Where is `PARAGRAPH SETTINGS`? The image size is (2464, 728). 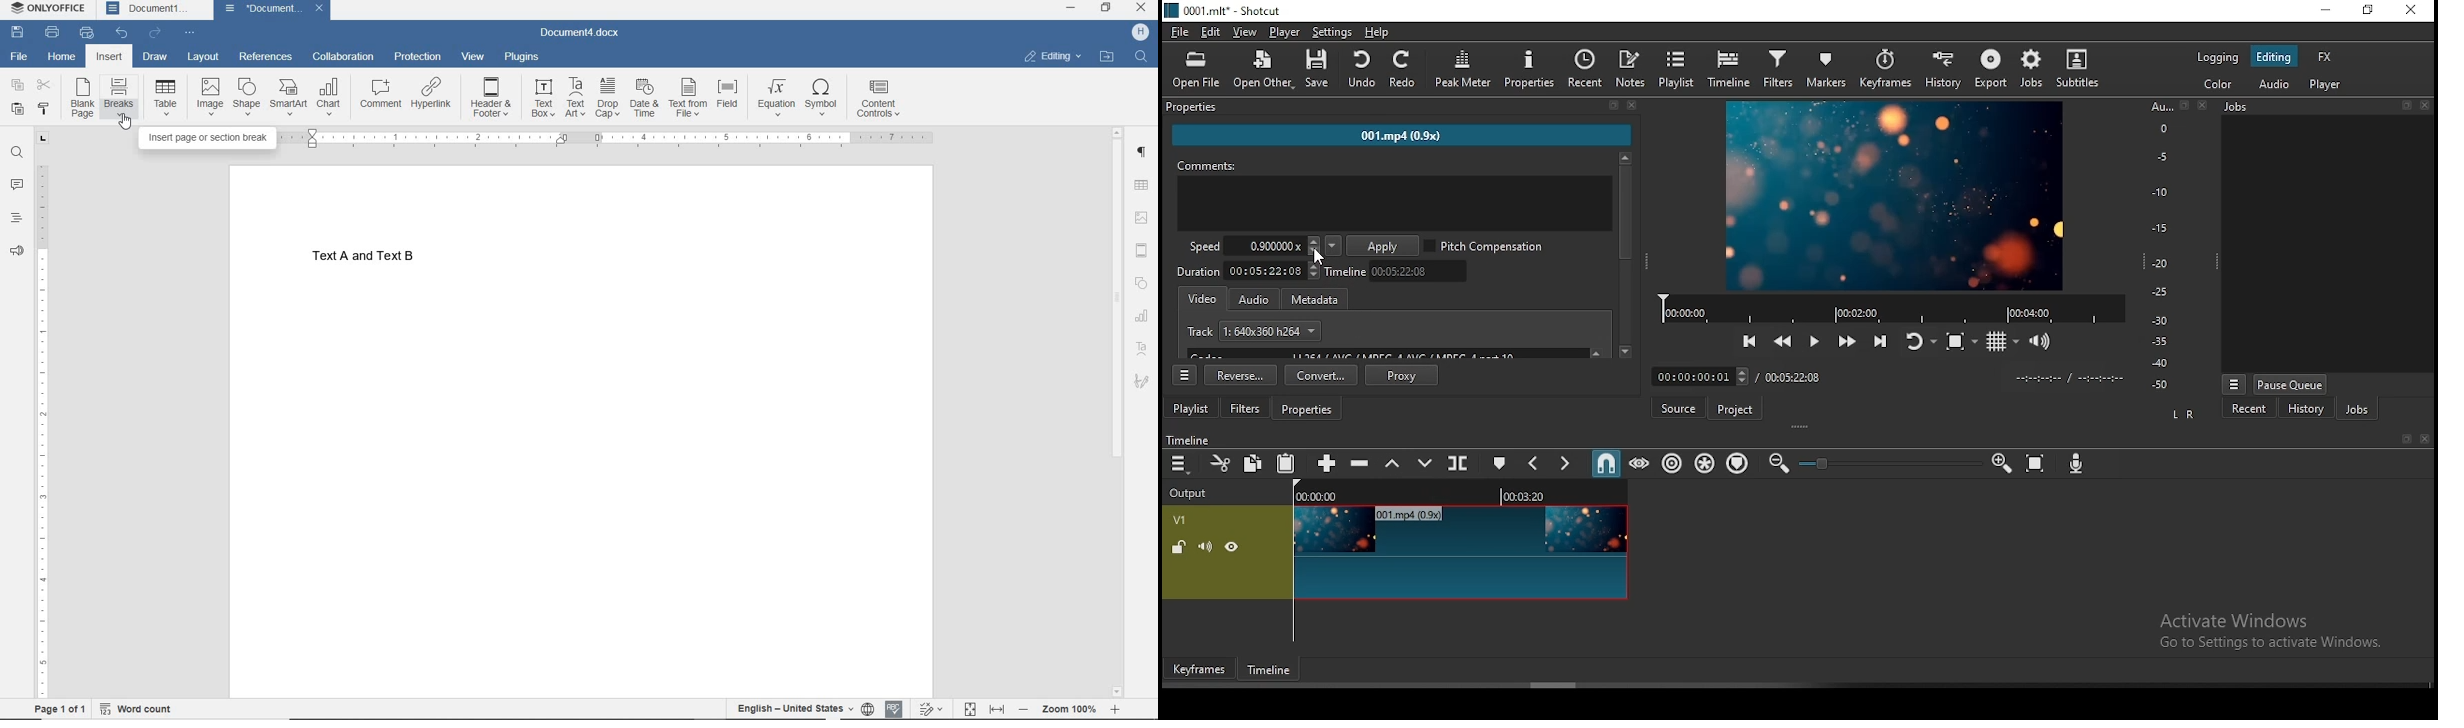 PARAGRAPH SETTINGS is located at coordinates (1142, 152).